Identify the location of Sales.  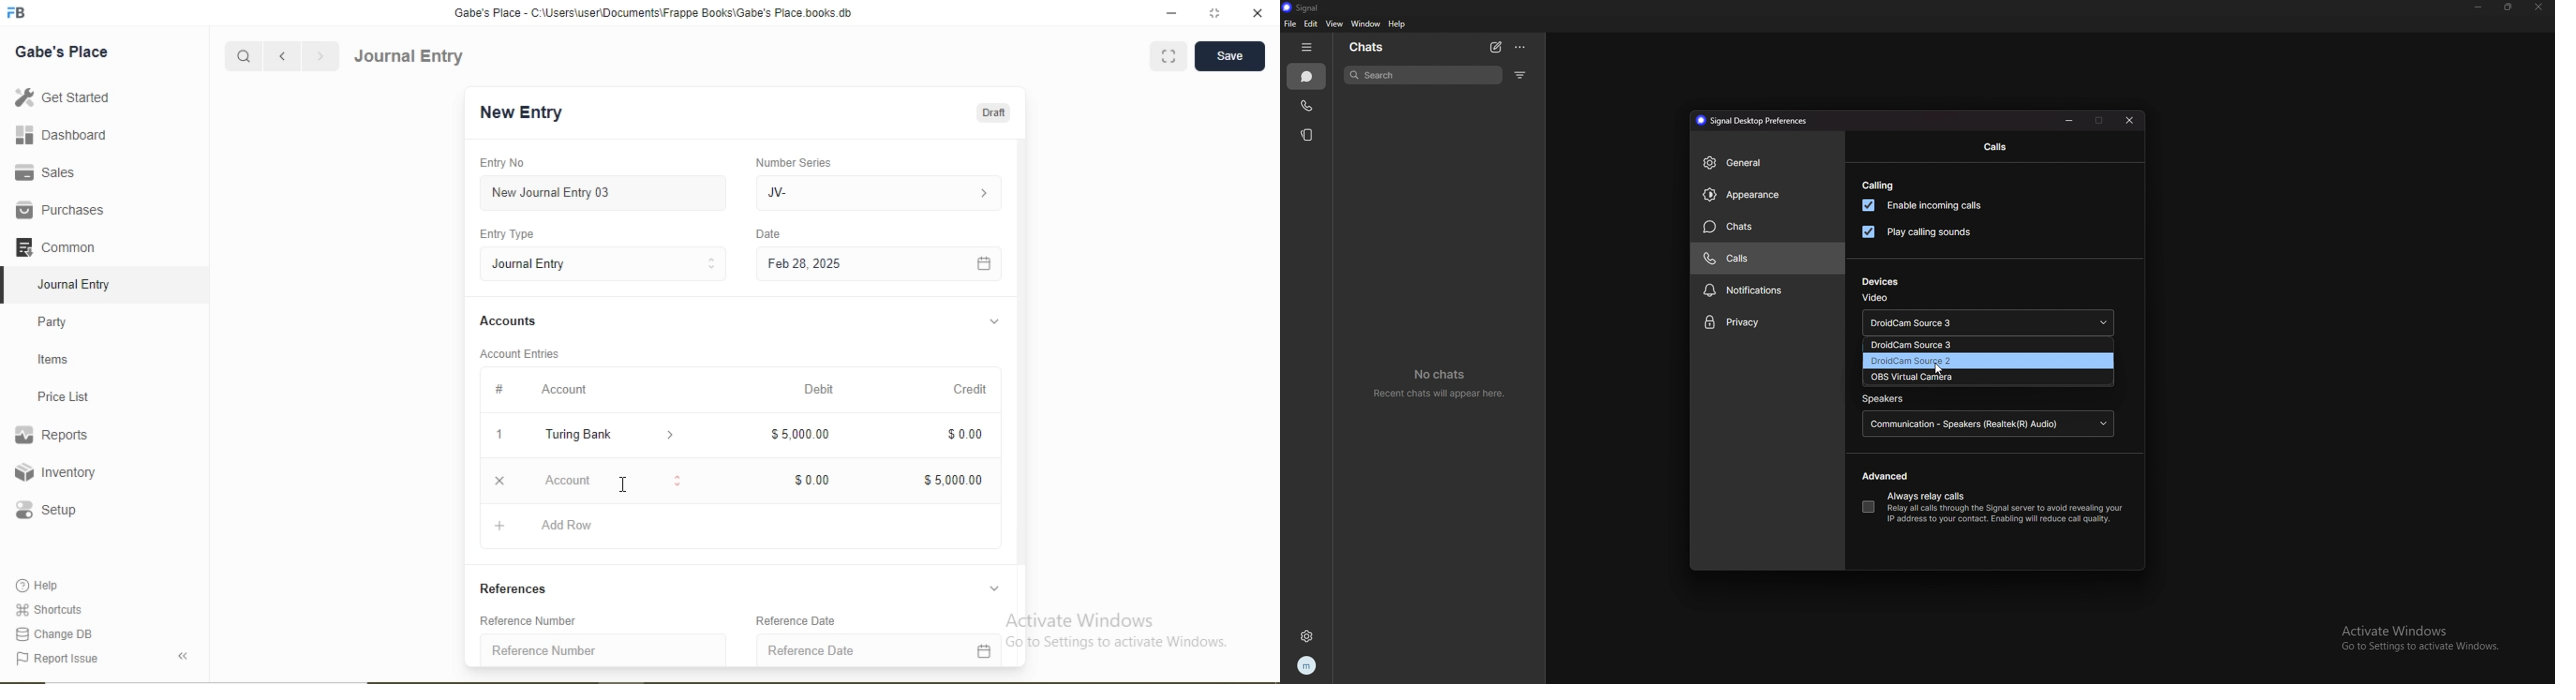
(42, 172).